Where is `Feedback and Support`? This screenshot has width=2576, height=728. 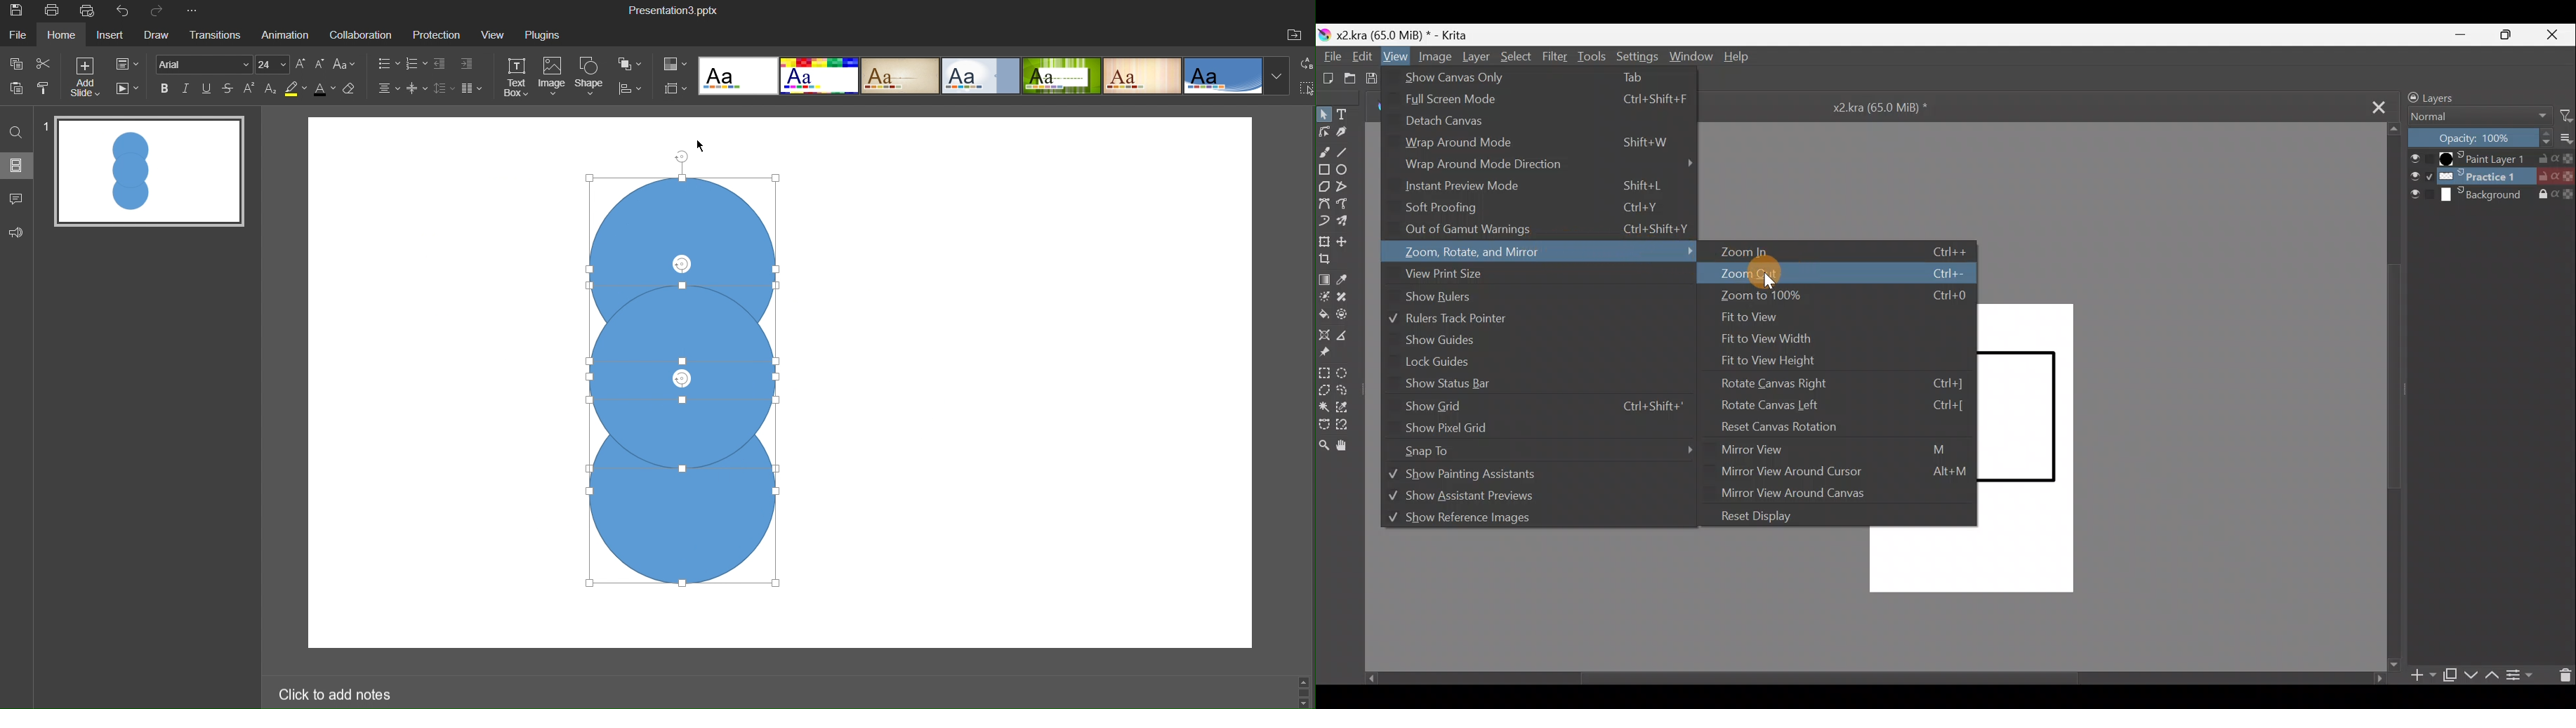
Feedback and Support is located at coordinates (15, 231).